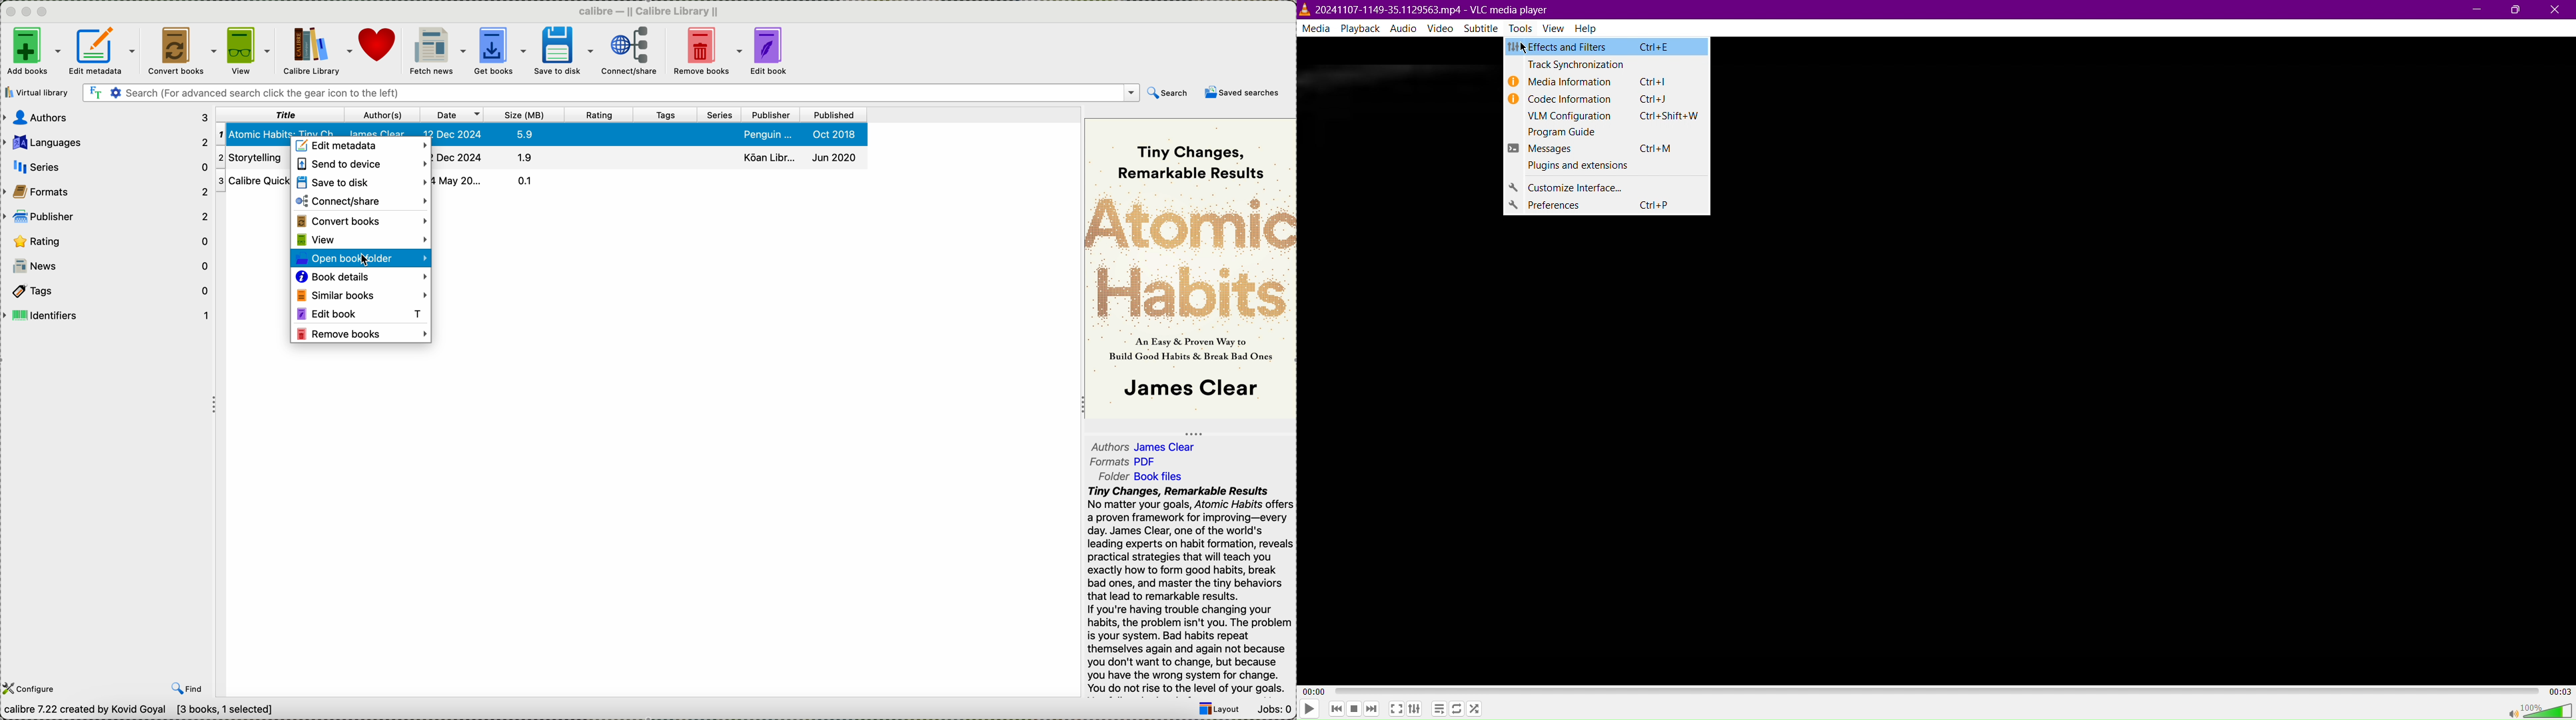  I want to click on Playback, so click(1359, 28).